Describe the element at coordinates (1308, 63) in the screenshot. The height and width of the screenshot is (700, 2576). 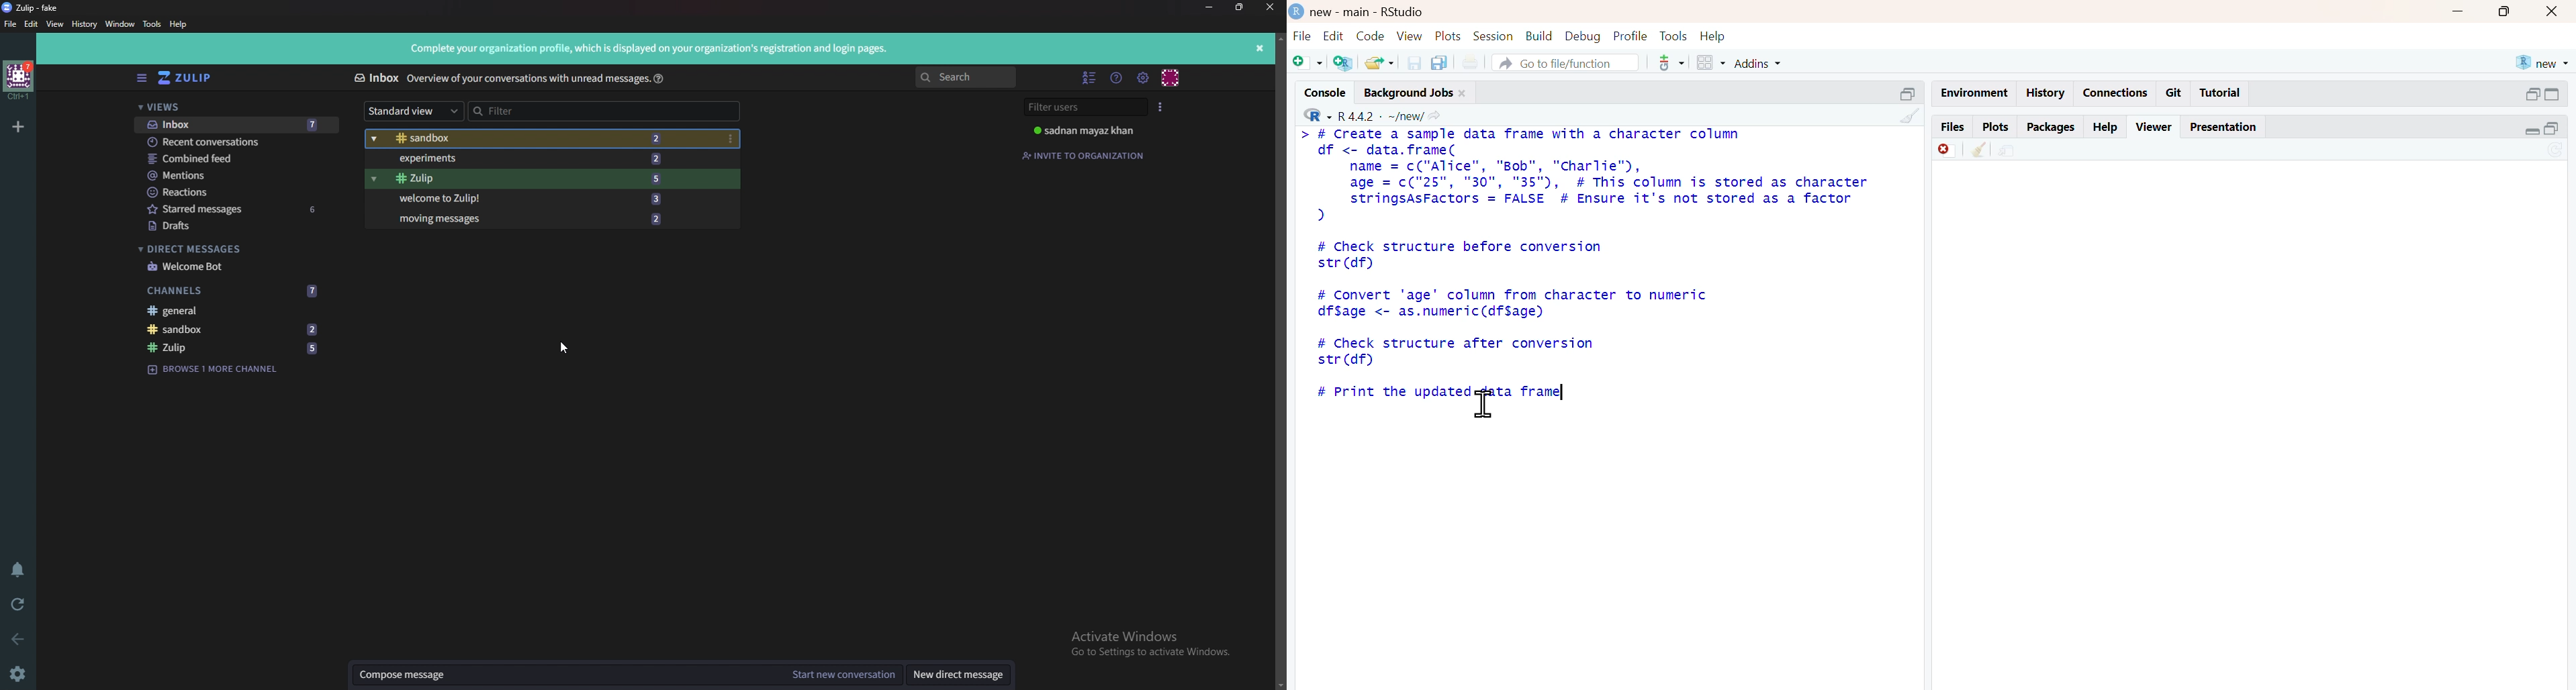
I see `add file as` at that location.